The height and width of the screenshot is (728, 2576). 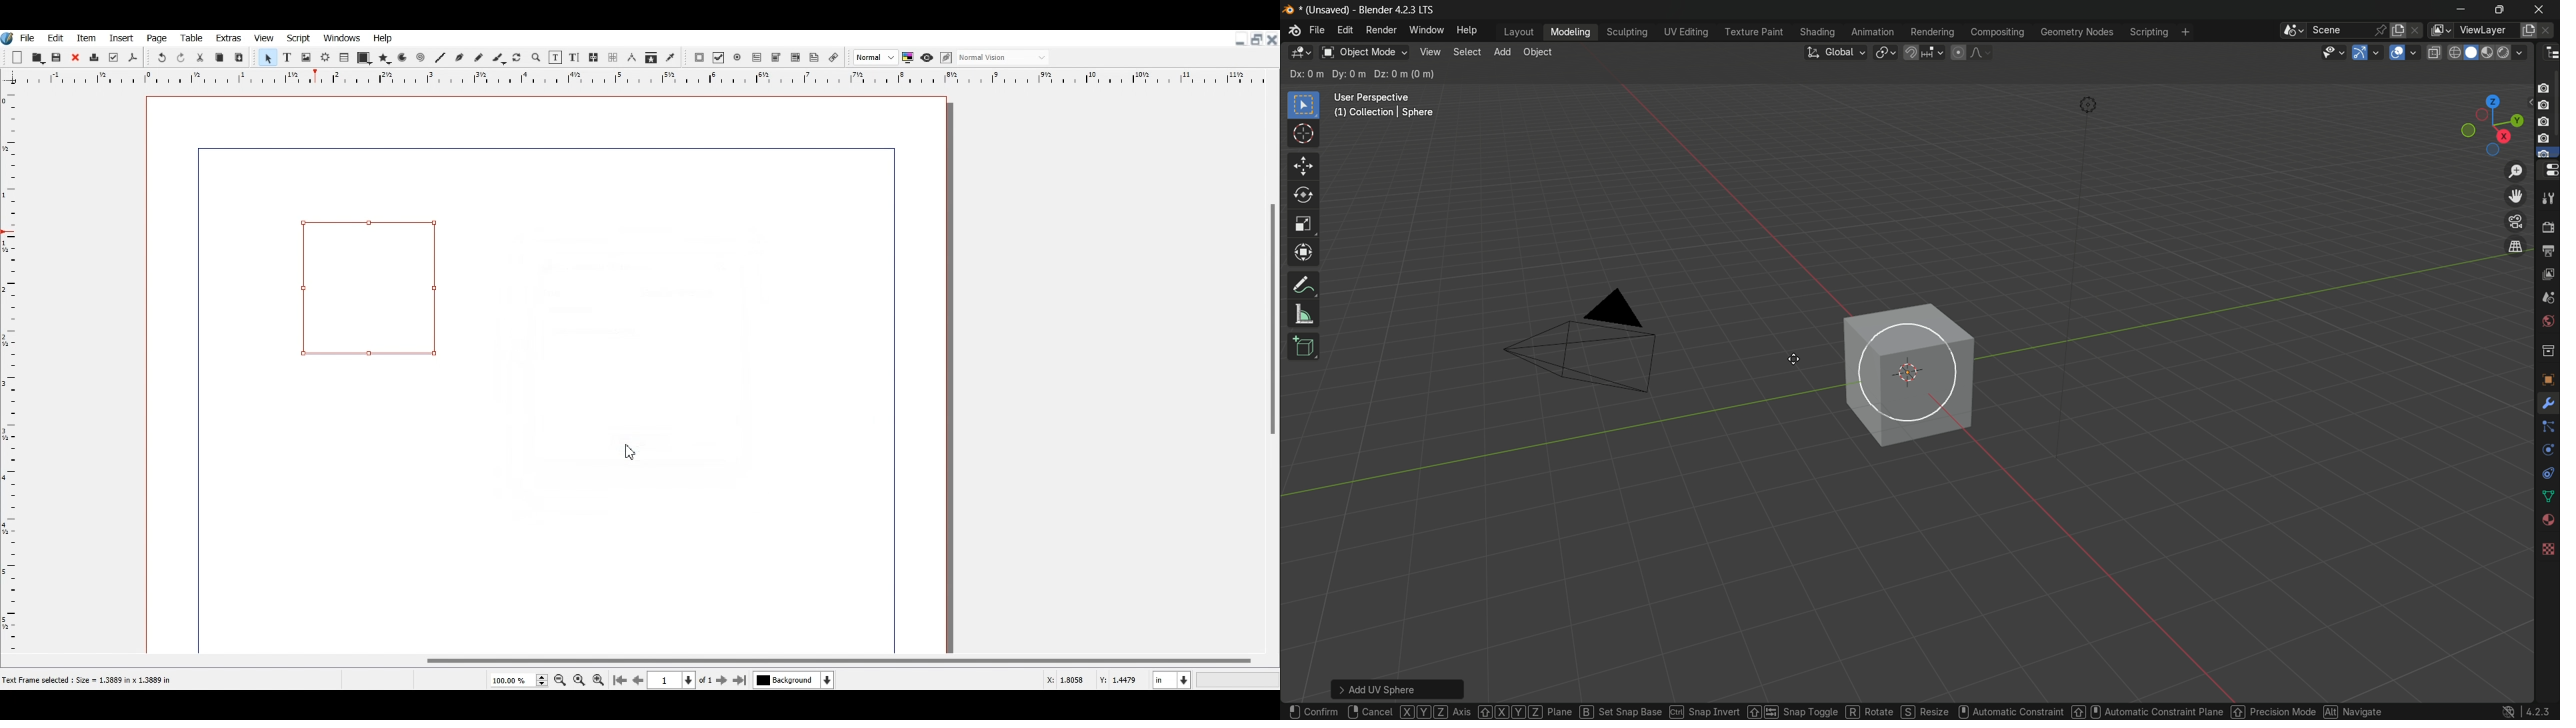 I want to click on Toggle color management system, so click(x=909, y=57).